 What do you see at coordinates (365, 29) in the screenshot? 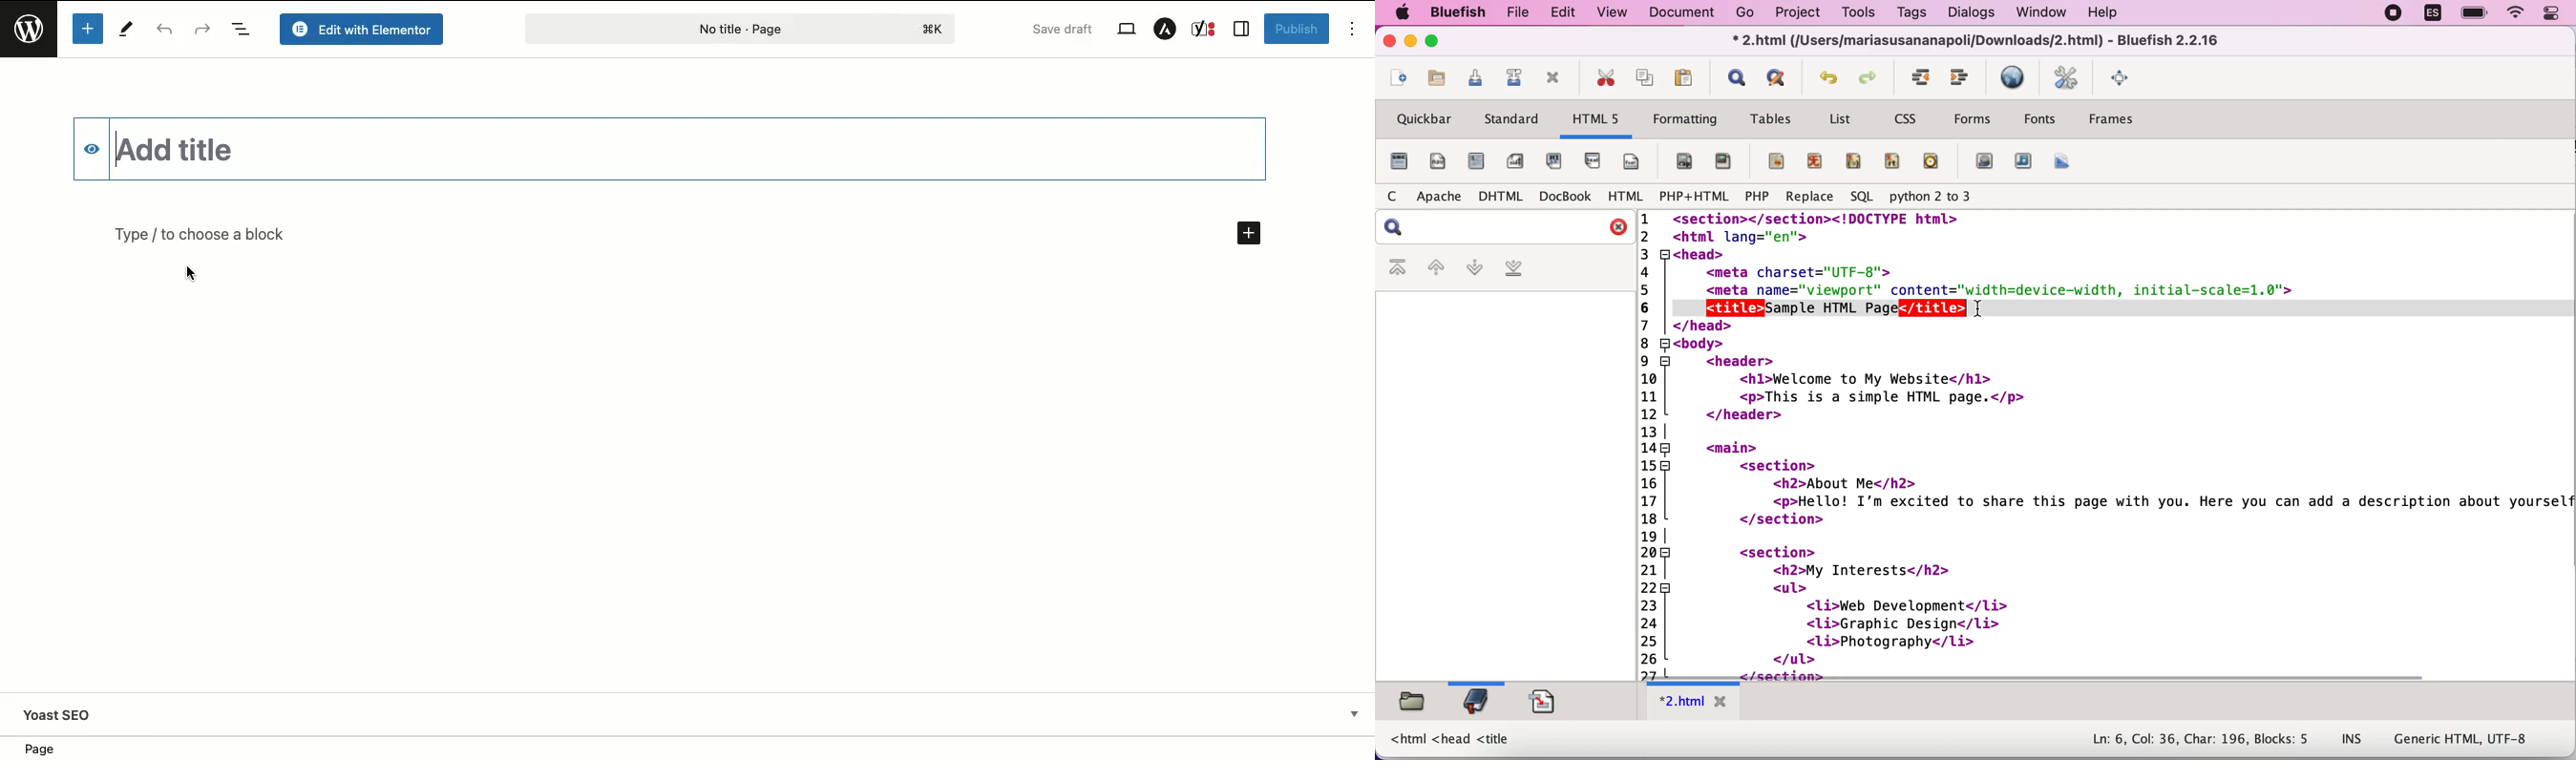
I see `Edit with elementor` at bounding box center [365, 29].